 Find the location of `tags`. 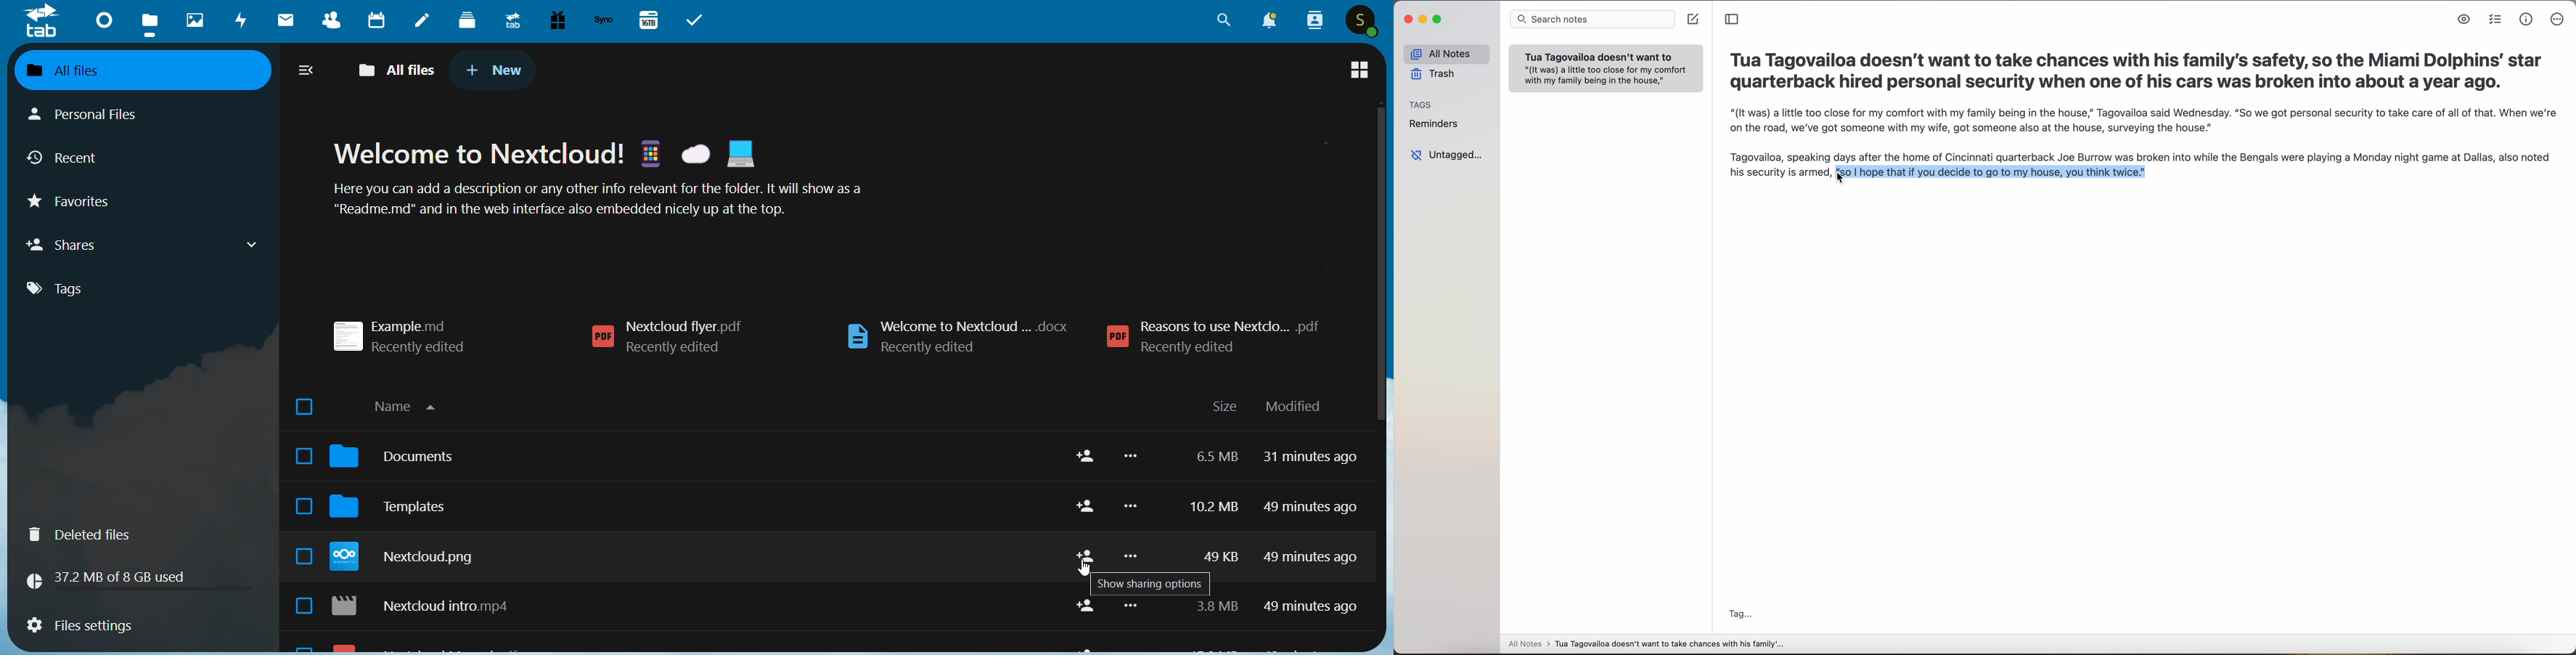

tags is located at coordinates (1421, 105).